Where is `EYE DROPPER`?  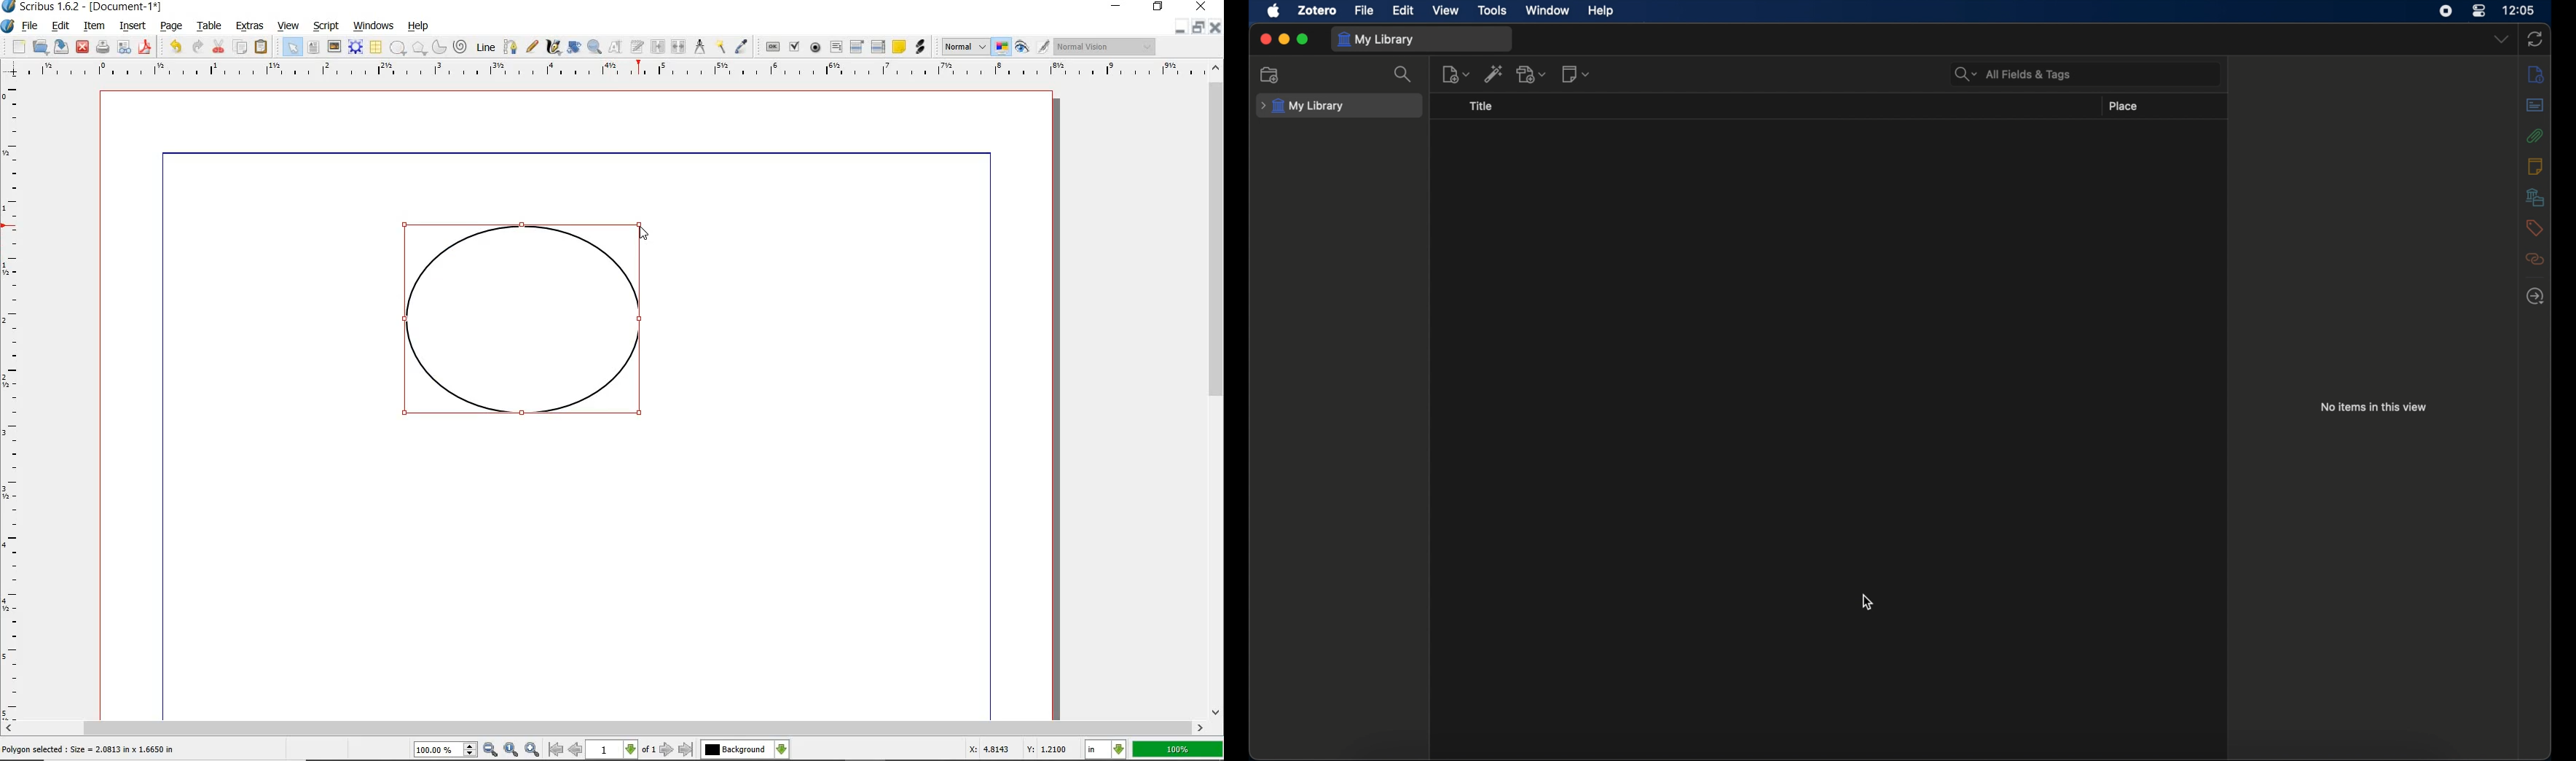 EYE DROPPER is located at coordinates (742, 47).